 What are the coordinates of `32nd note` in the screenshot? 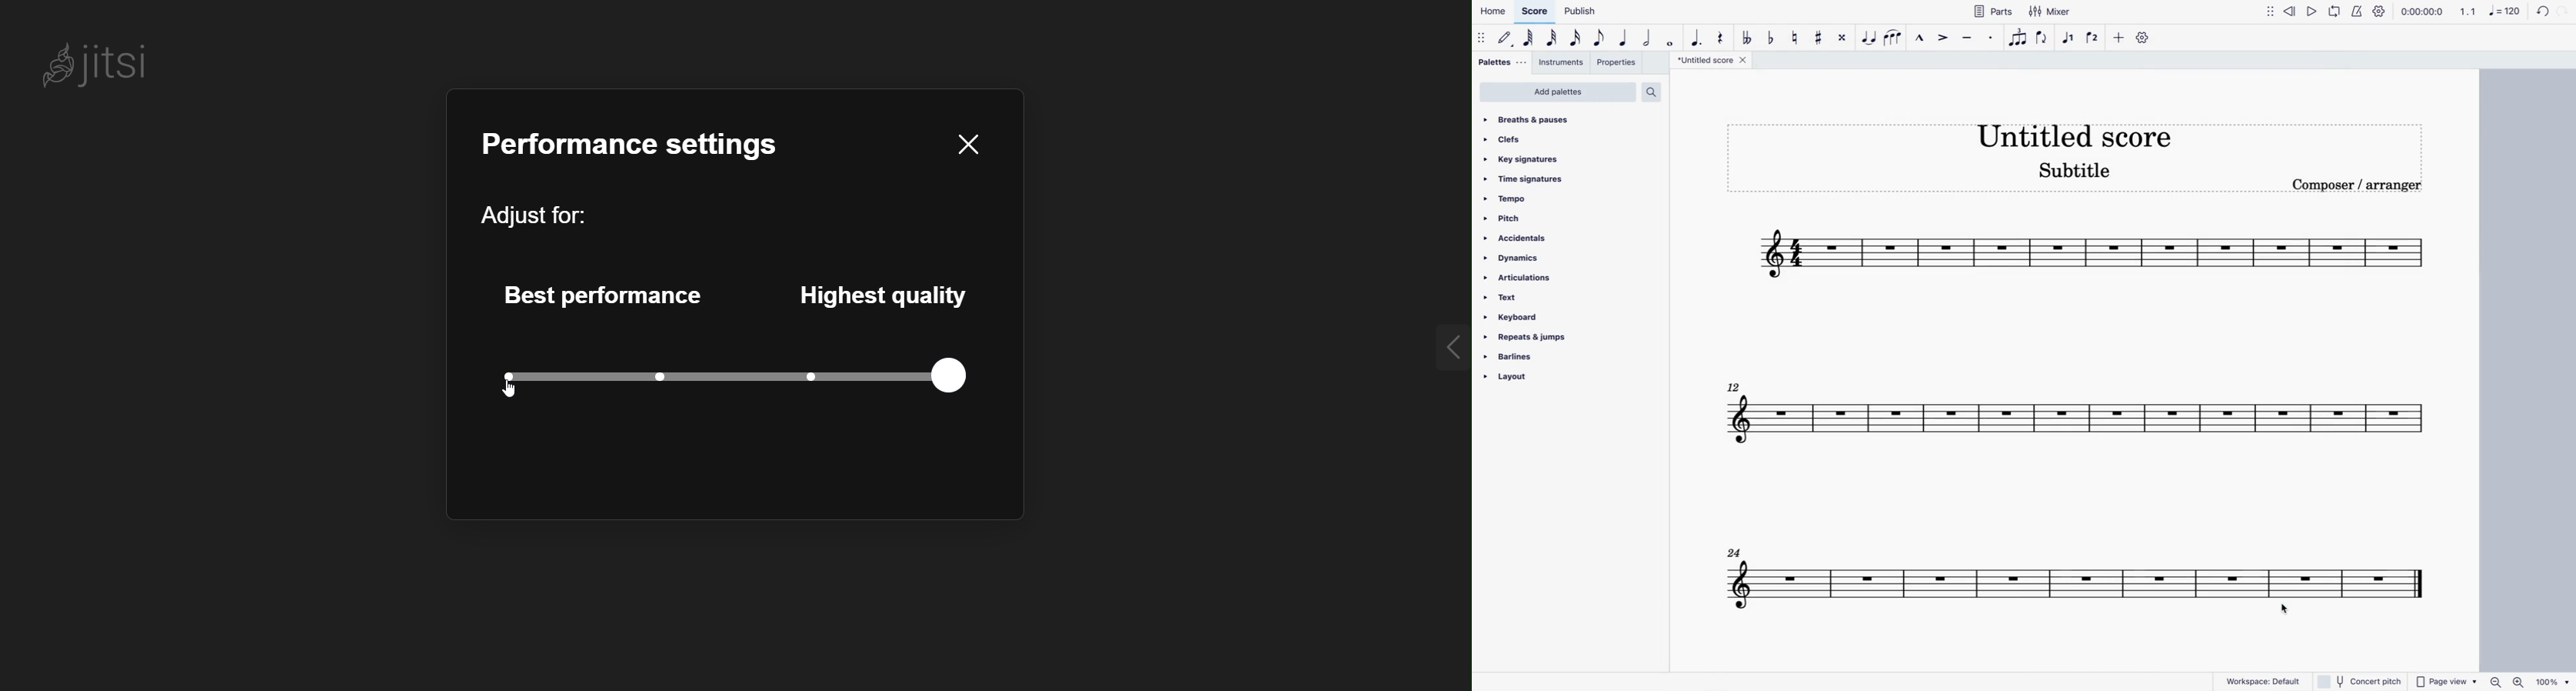 It's located at (1552, 39).